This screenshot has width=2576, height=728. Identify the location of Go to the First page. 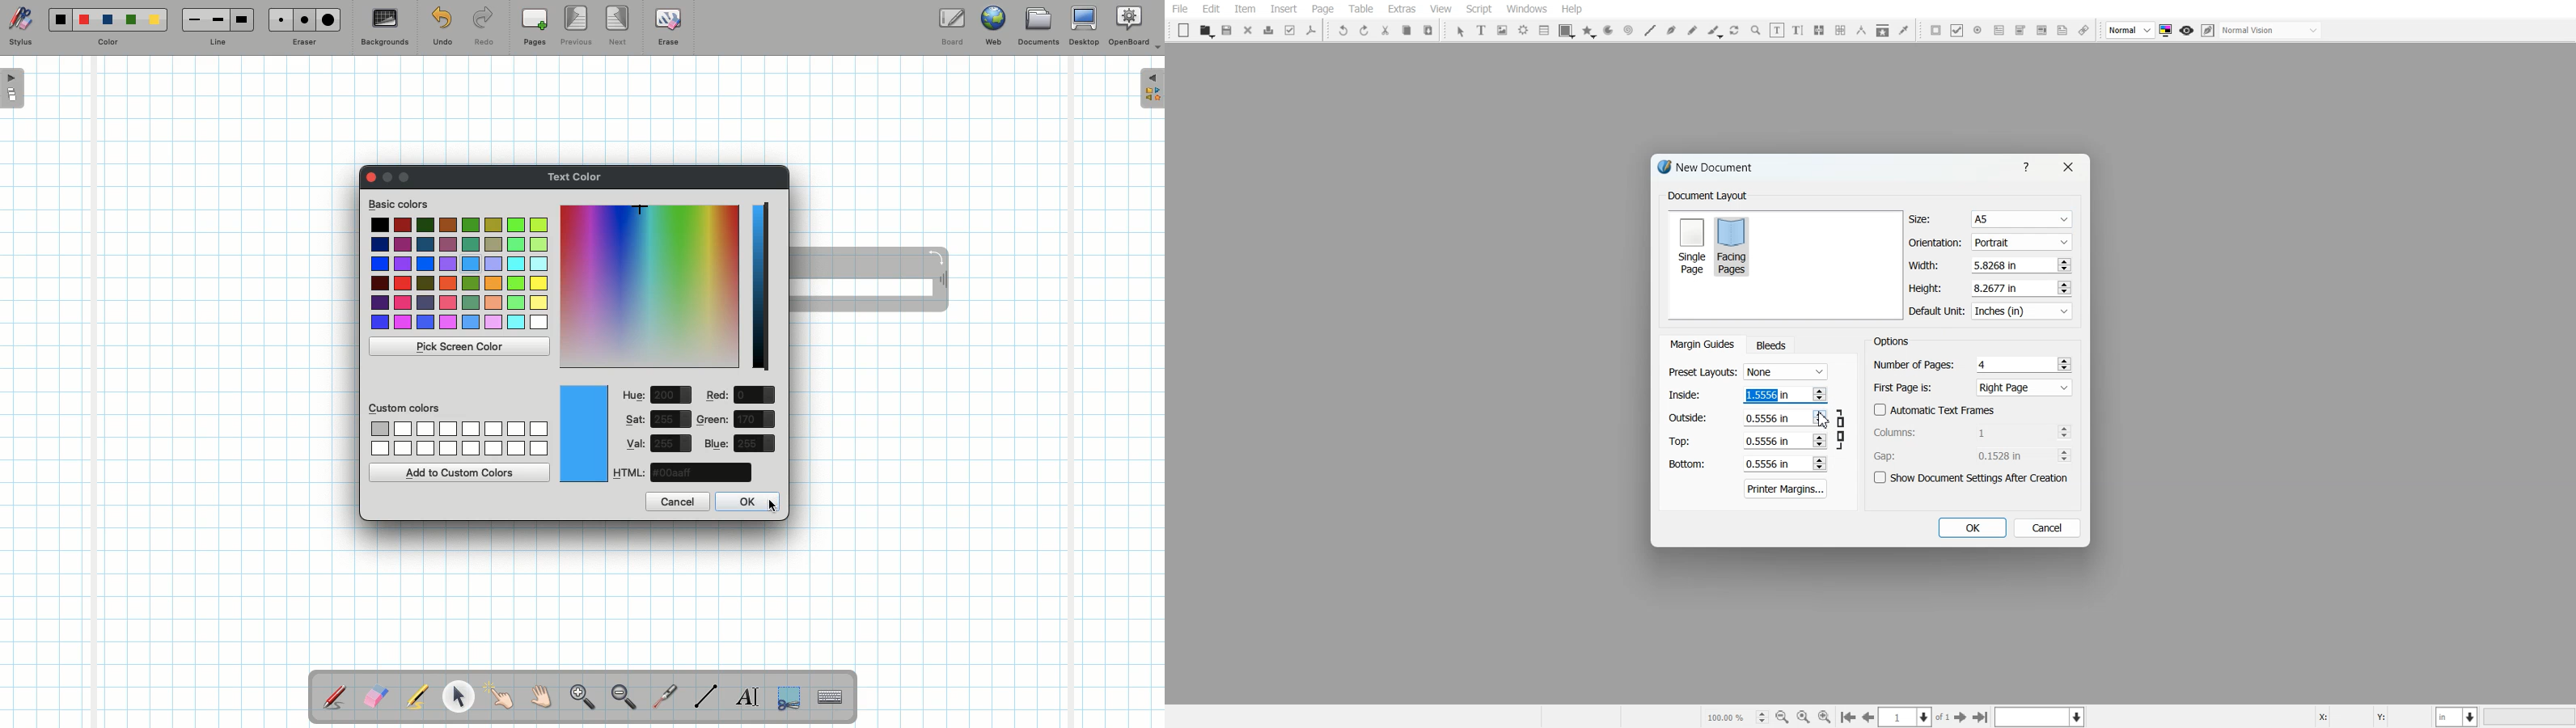
(1962, 717).